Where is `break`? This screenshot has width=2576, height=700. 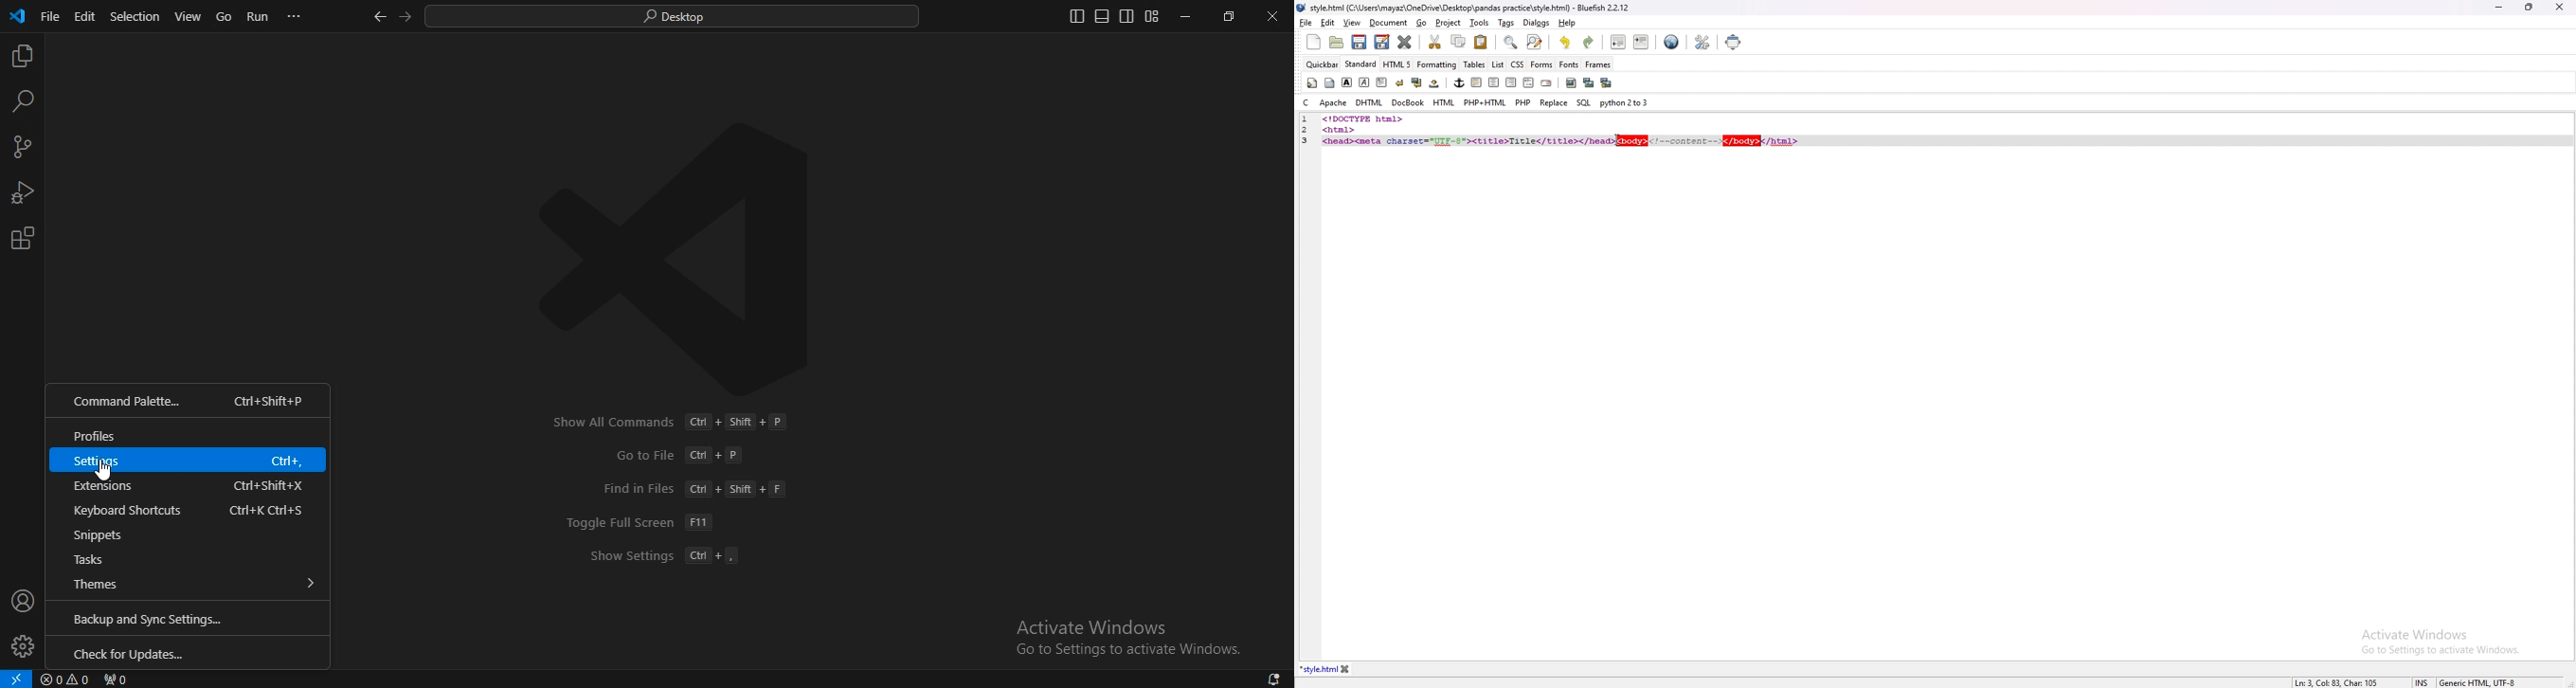
break is located at coordinates (1399, 82).